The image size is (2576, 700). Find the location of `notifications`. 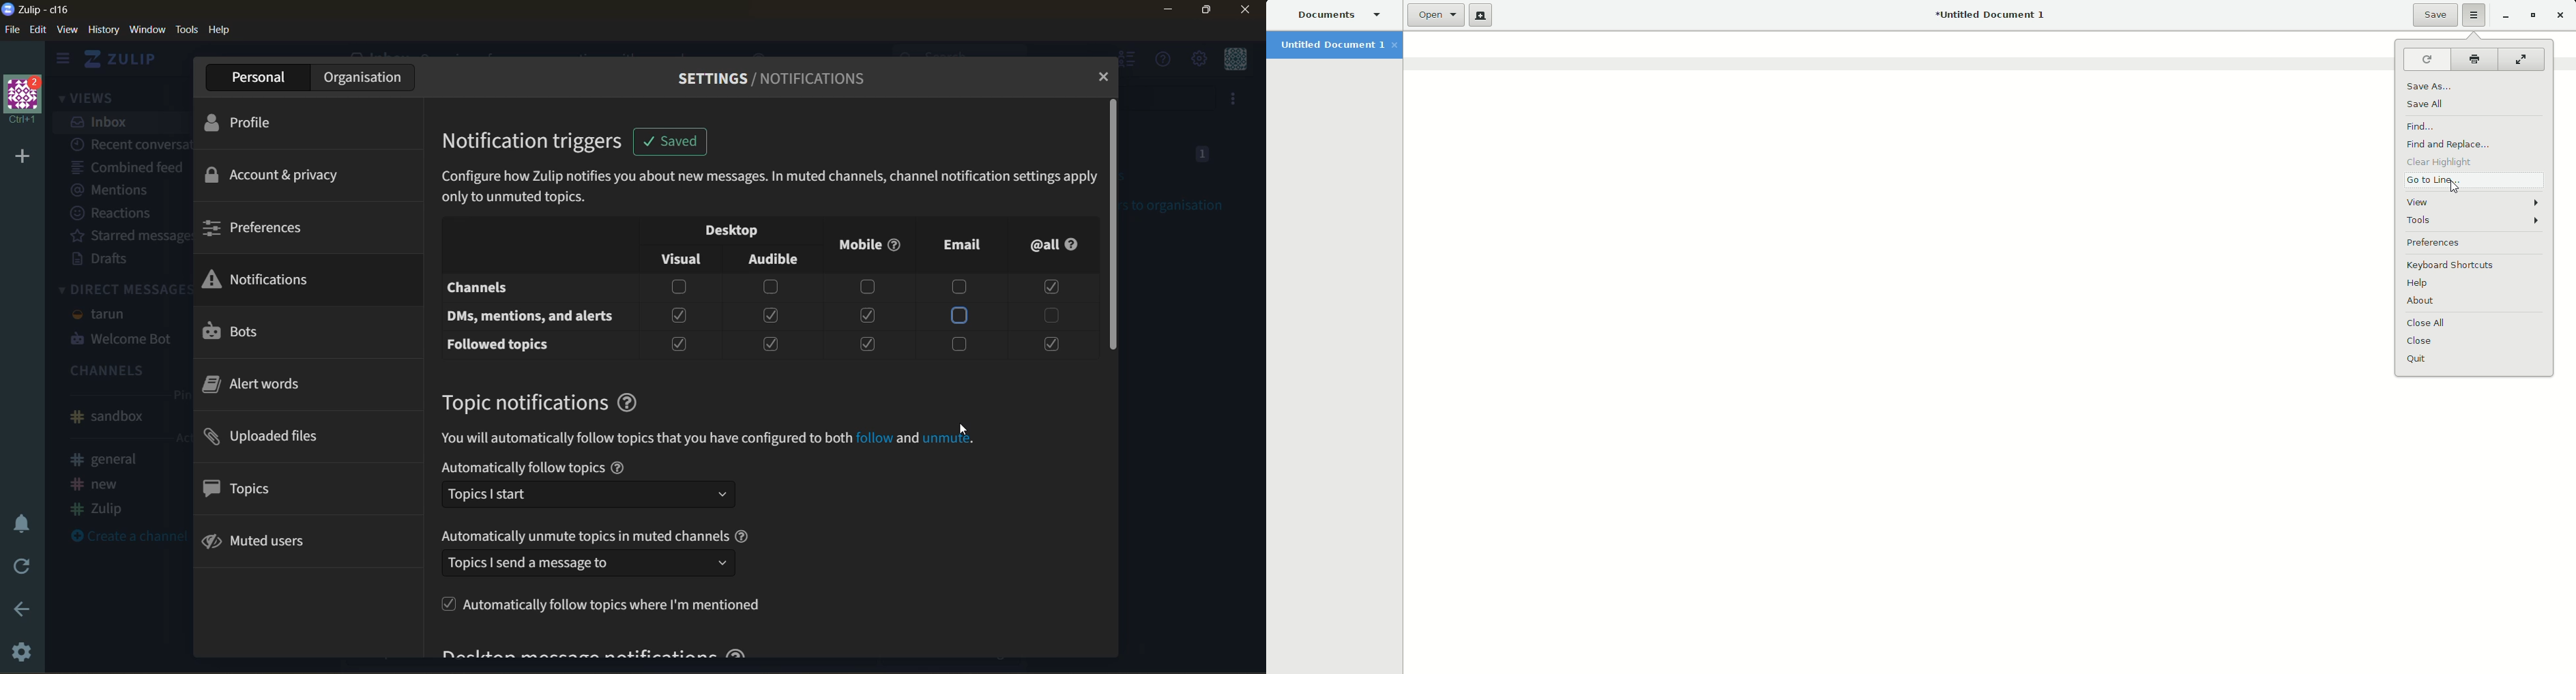

notifications is located at coordinates (261, 281).